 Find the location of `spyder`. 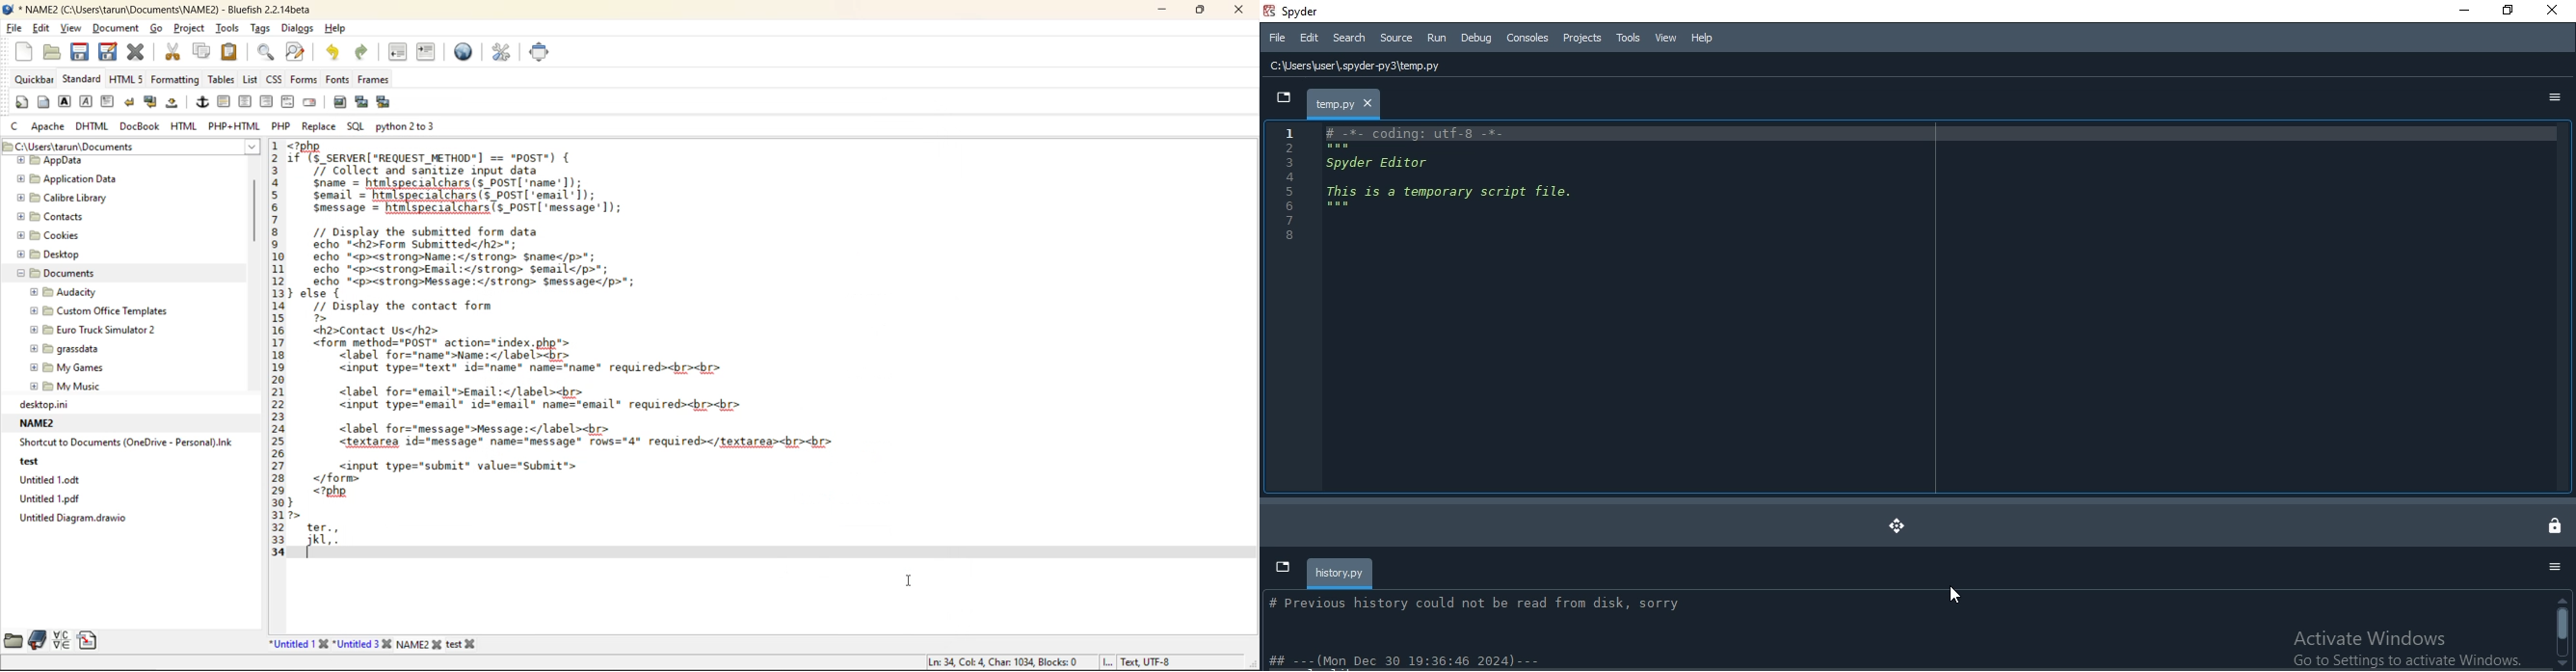

spyder is located at coordinates (1298, 12).